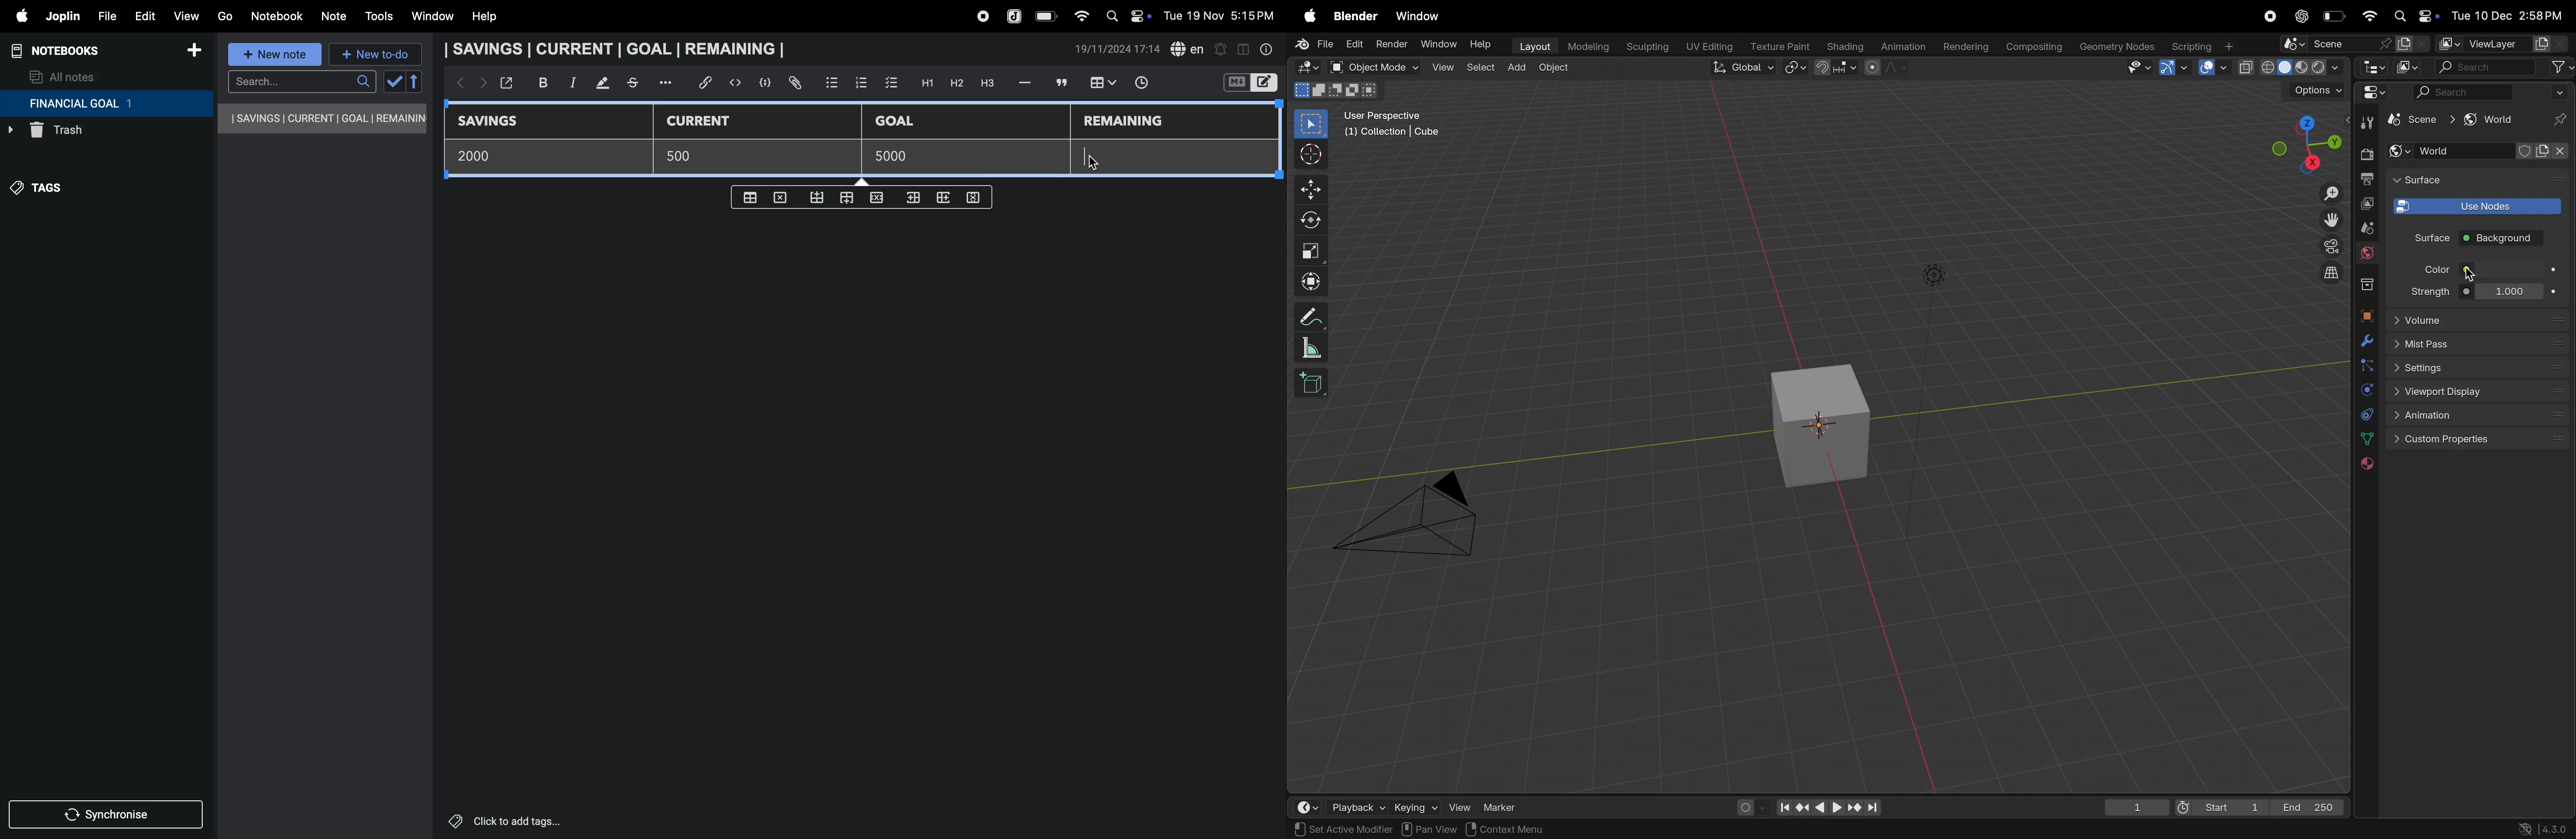 This screenshot has width=2576, height=840. Describe the element at coordinates (2501, 240) in the screenshot. I see `back ground` at that location.